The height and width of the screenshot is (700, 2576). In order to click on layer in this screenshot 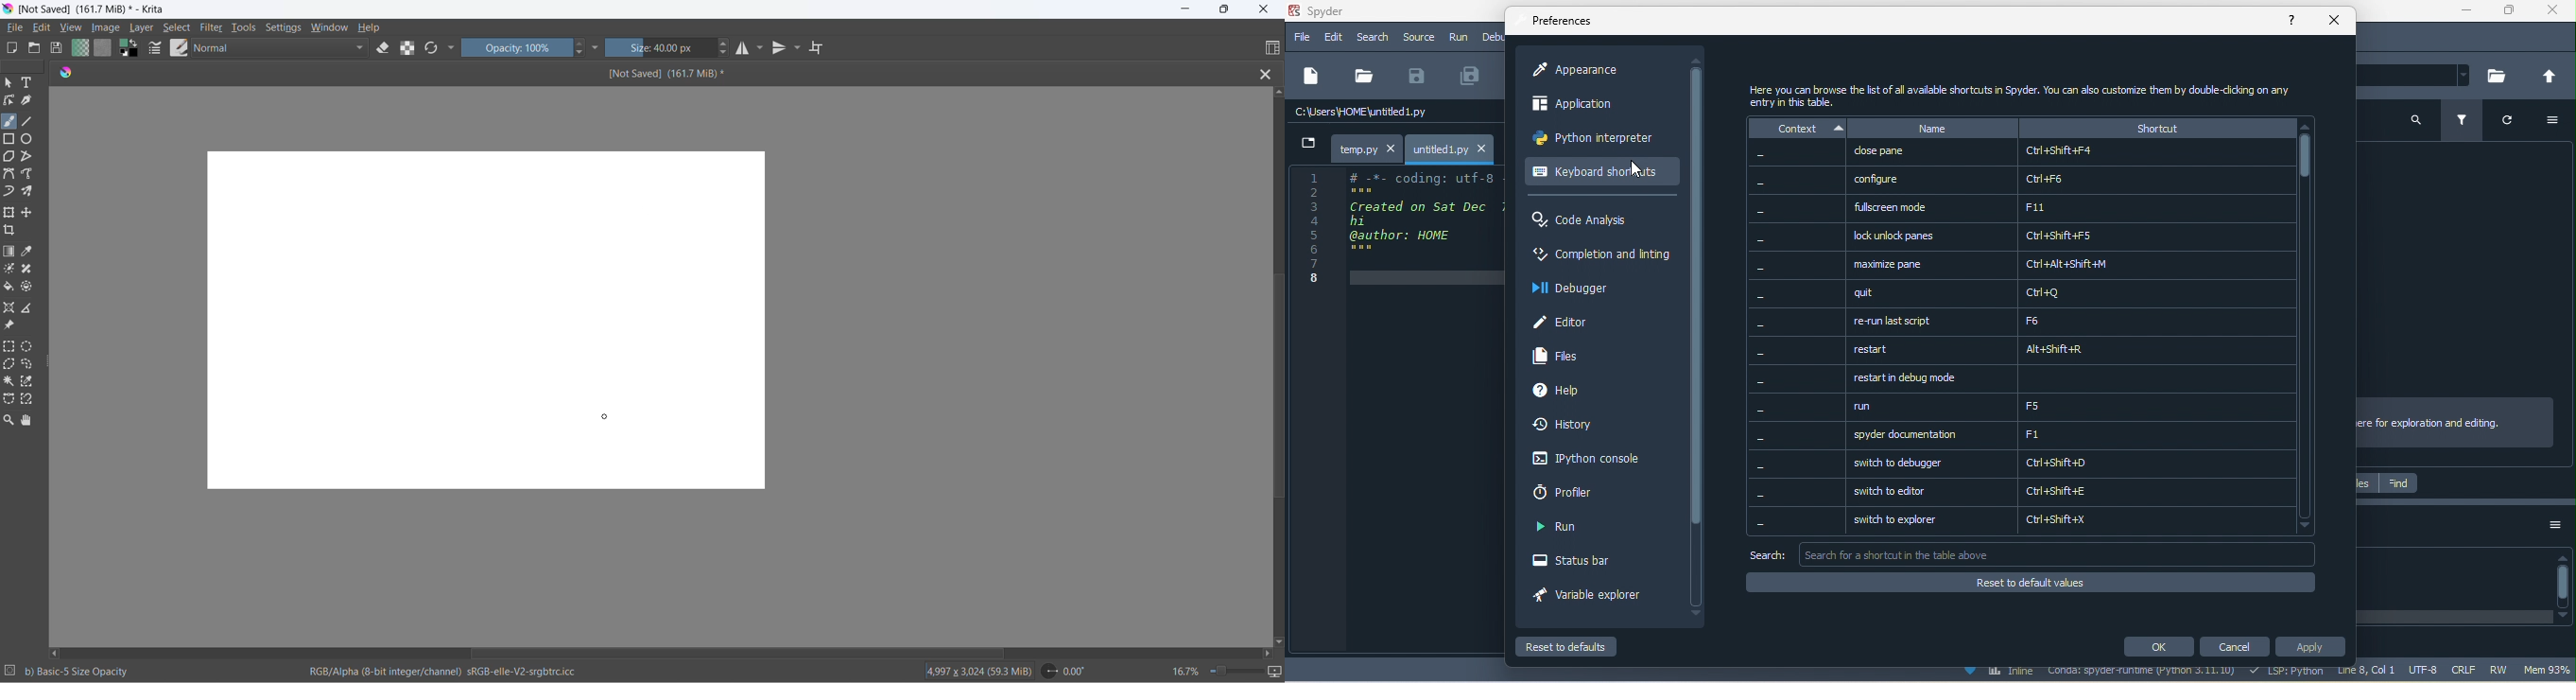, I will do `click(143, 28)`.